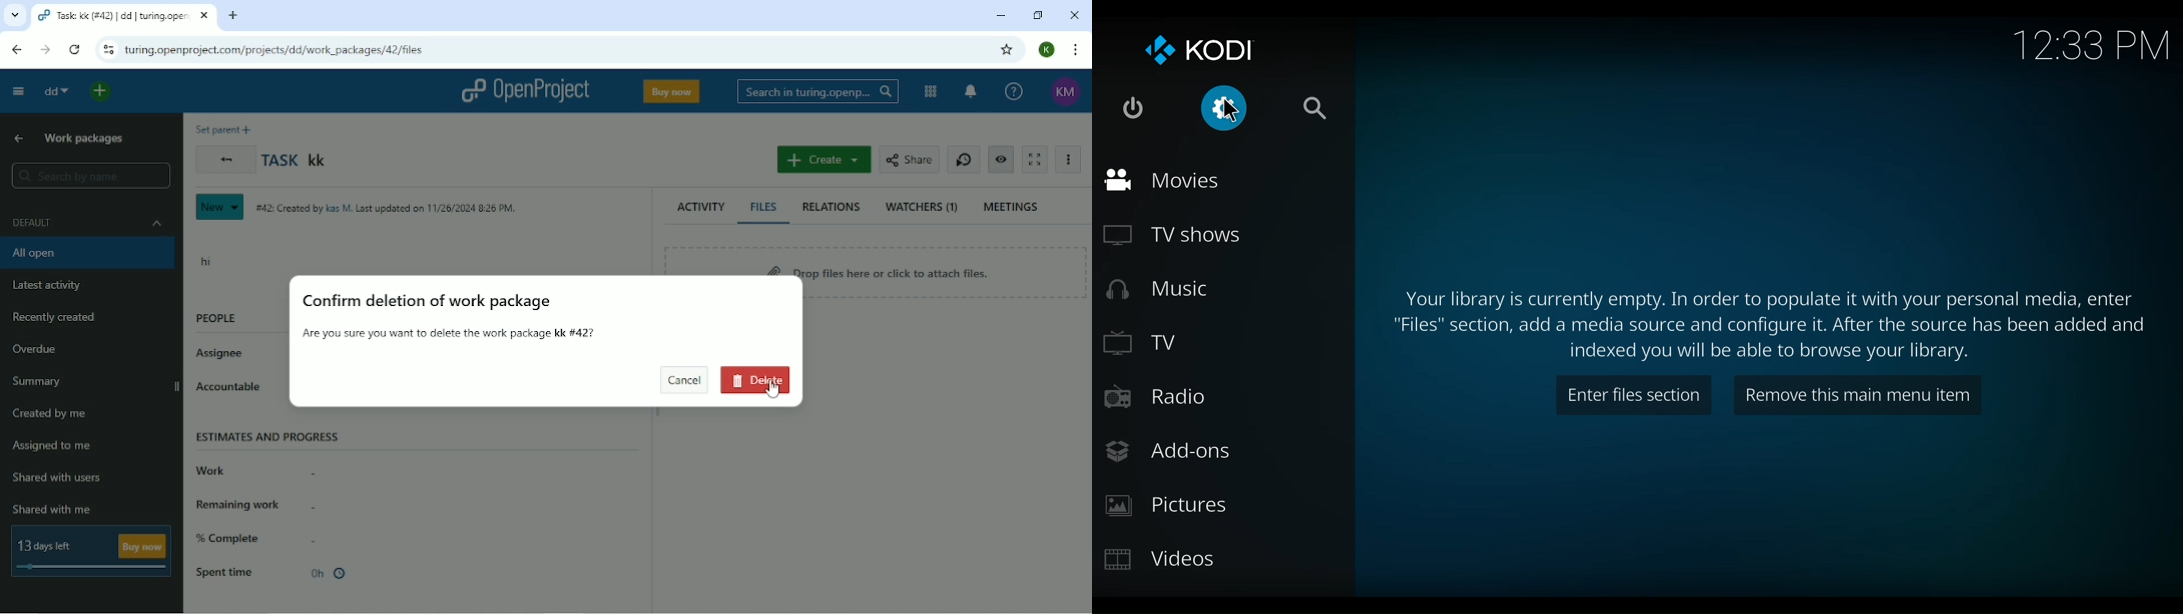 The width and height of the screenshot is (2184, 616). What do you see at coordinates (1857, 393) in the screenshot?
I see `Remove this main menu item` at bounding box center [1857, 393].